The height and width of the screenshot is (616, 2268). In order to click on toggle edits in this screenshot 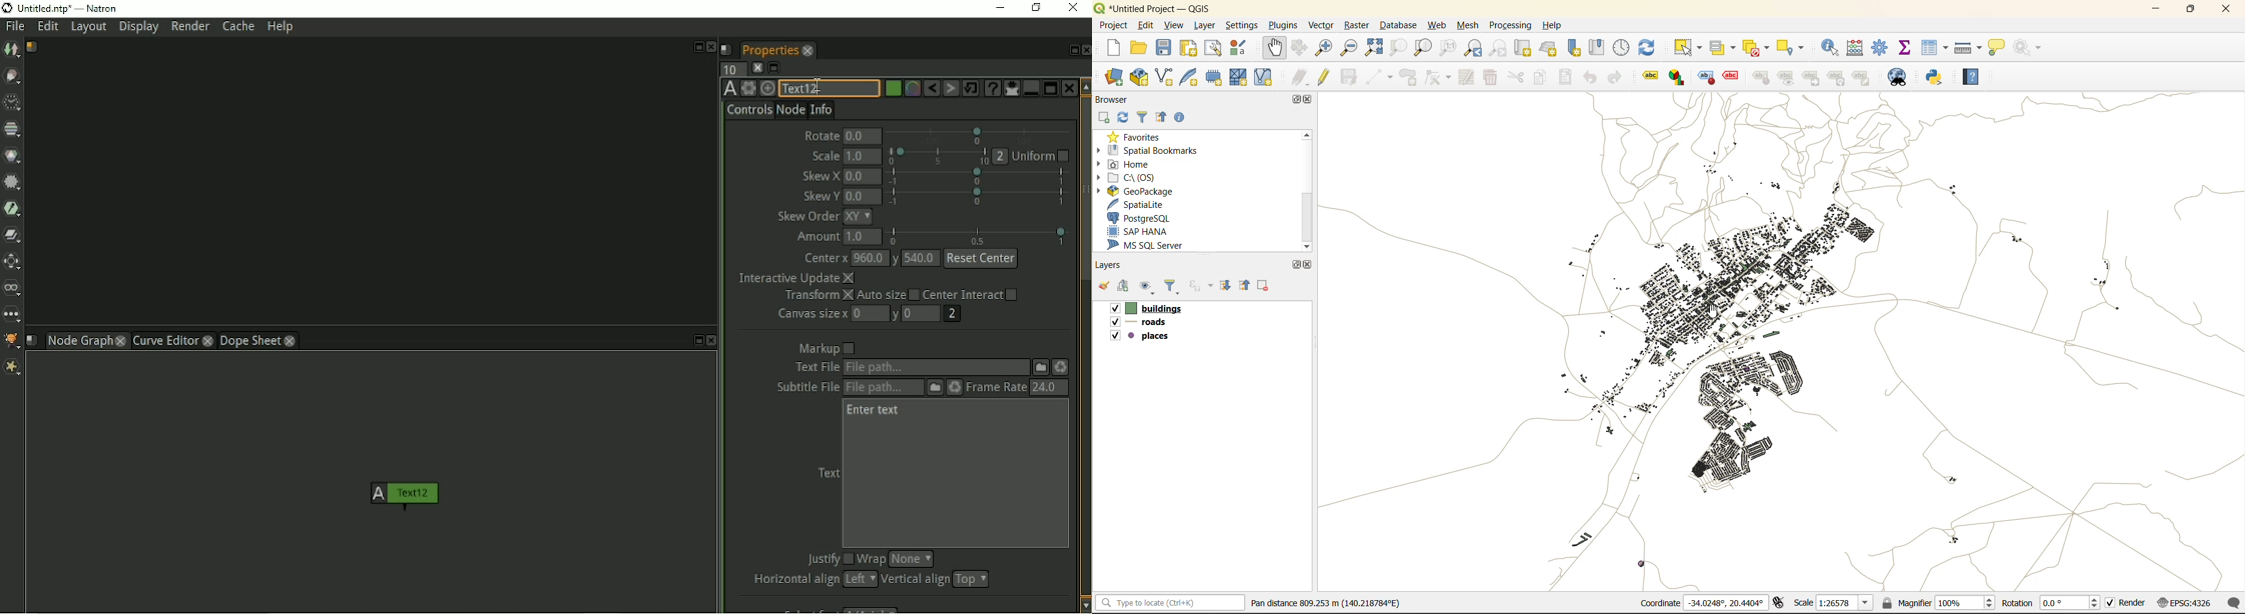, I will do `click(1323, 76)`.